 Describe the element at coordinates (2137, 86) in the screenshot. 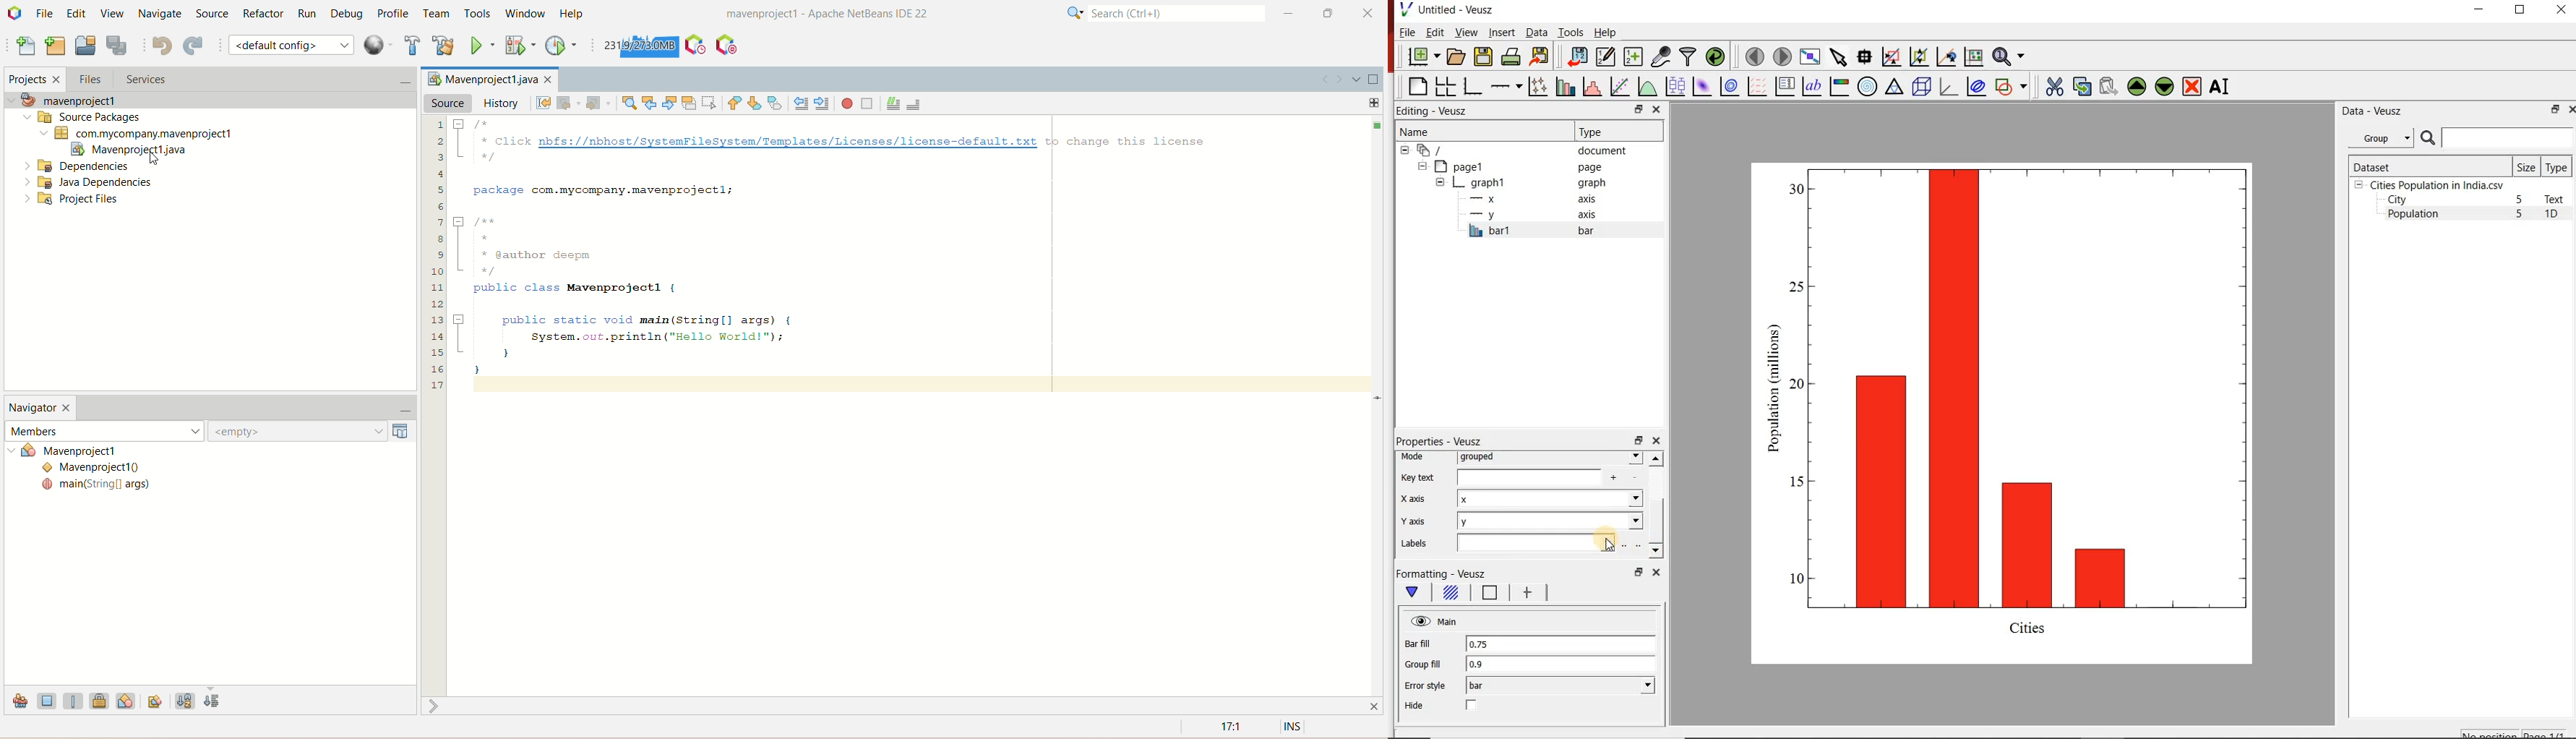

I see `move the selected widget up` at that location.